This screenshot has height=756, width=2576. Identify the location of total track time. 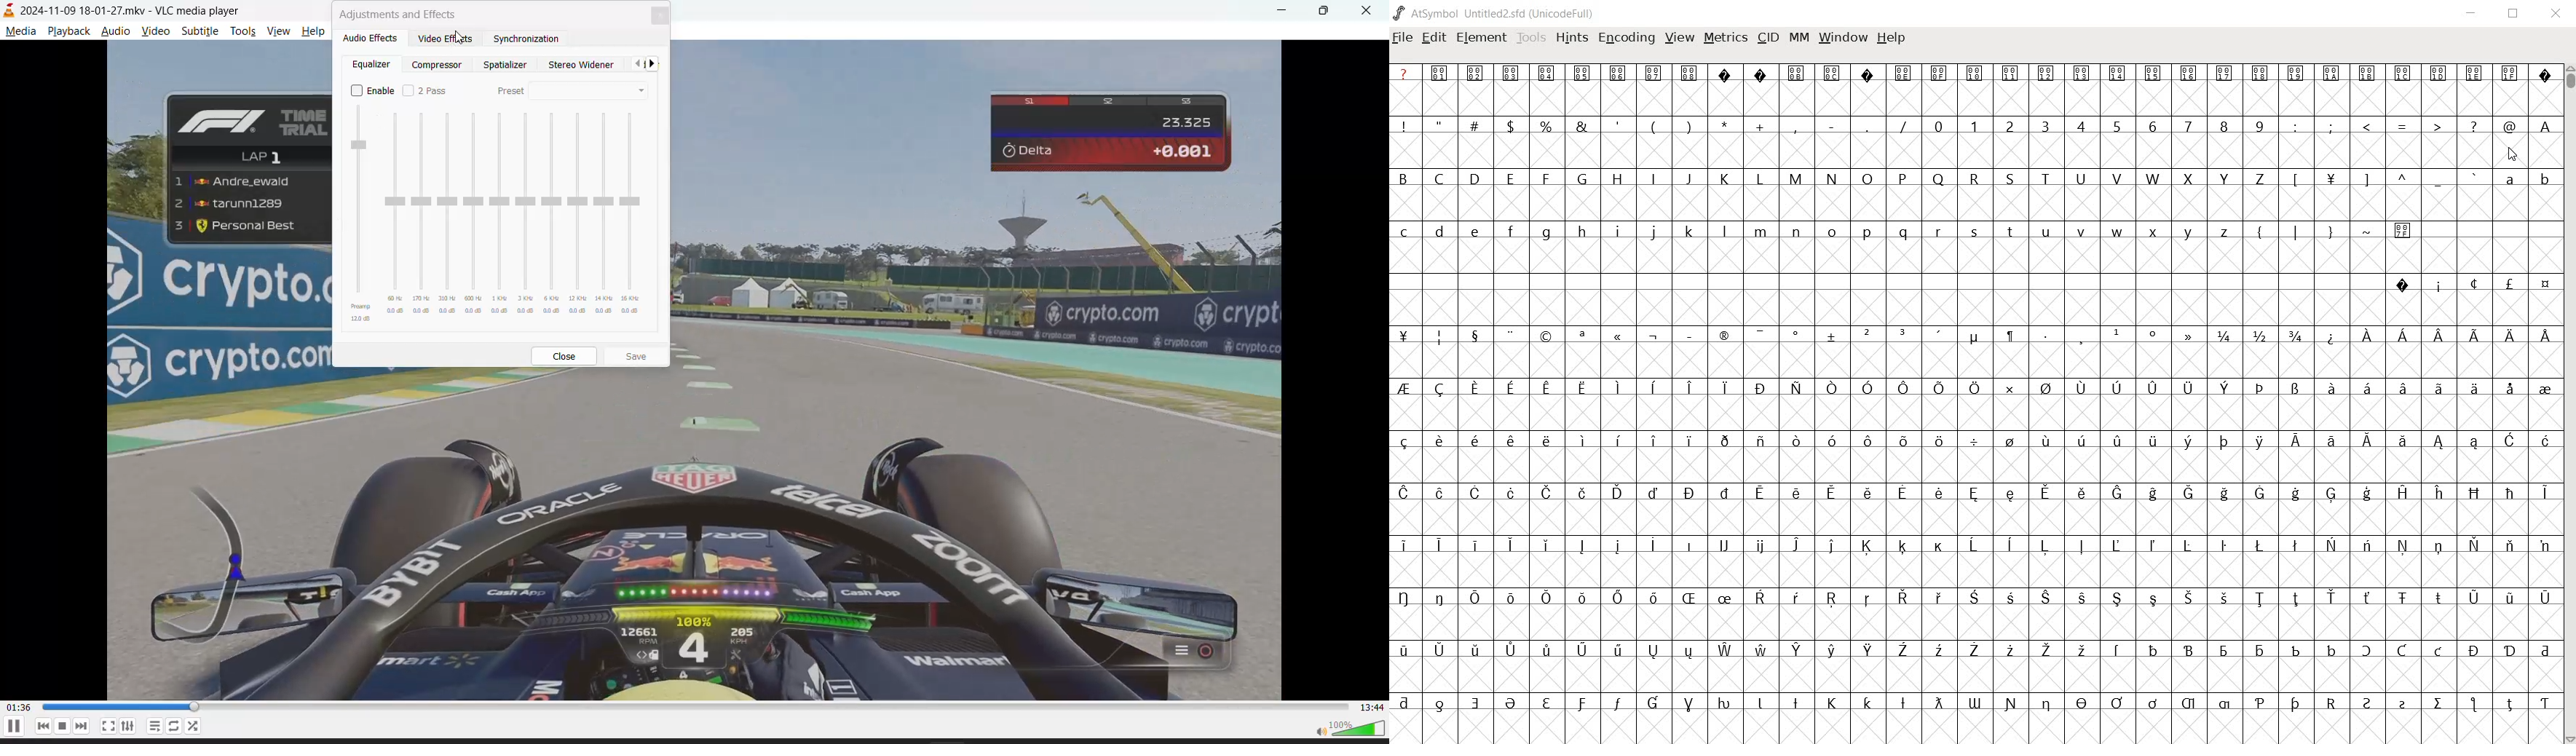
(1371, 707).